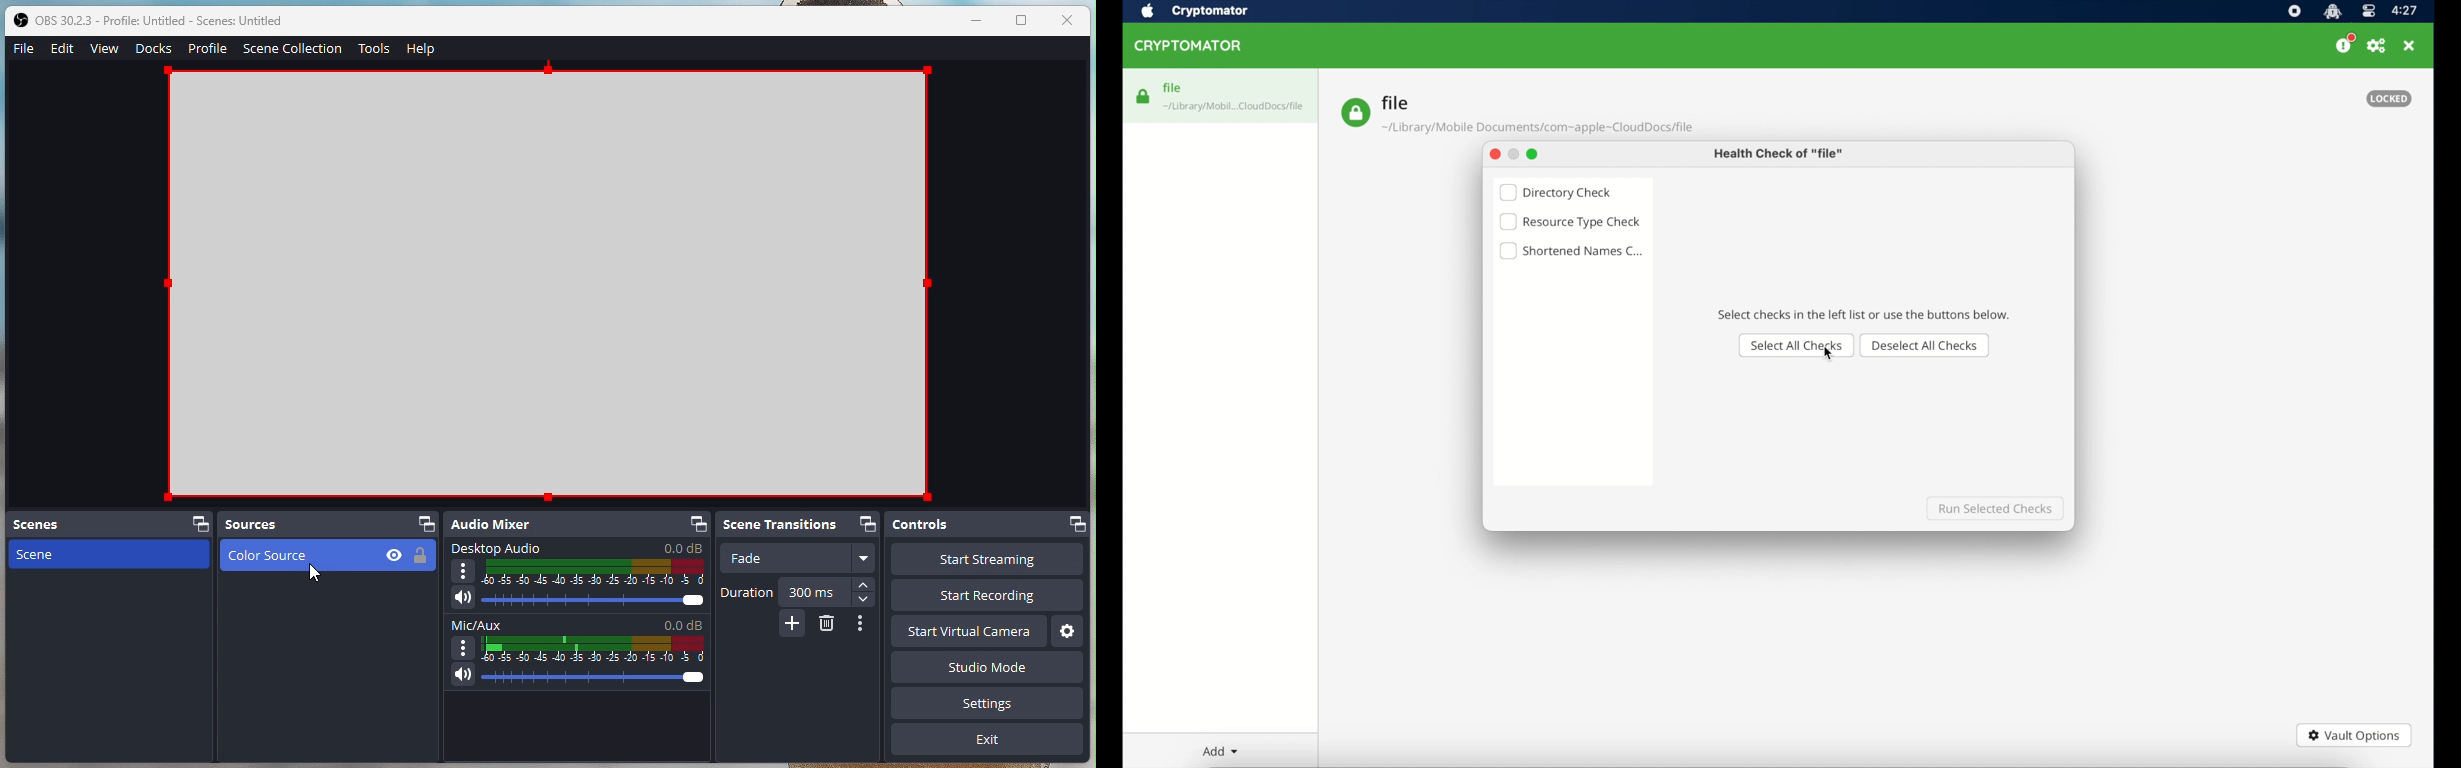 The image size is (2464, 784). Describe the element at coordinates (577, 654) in the screenshot. I see `Mic/Aux` at that location.